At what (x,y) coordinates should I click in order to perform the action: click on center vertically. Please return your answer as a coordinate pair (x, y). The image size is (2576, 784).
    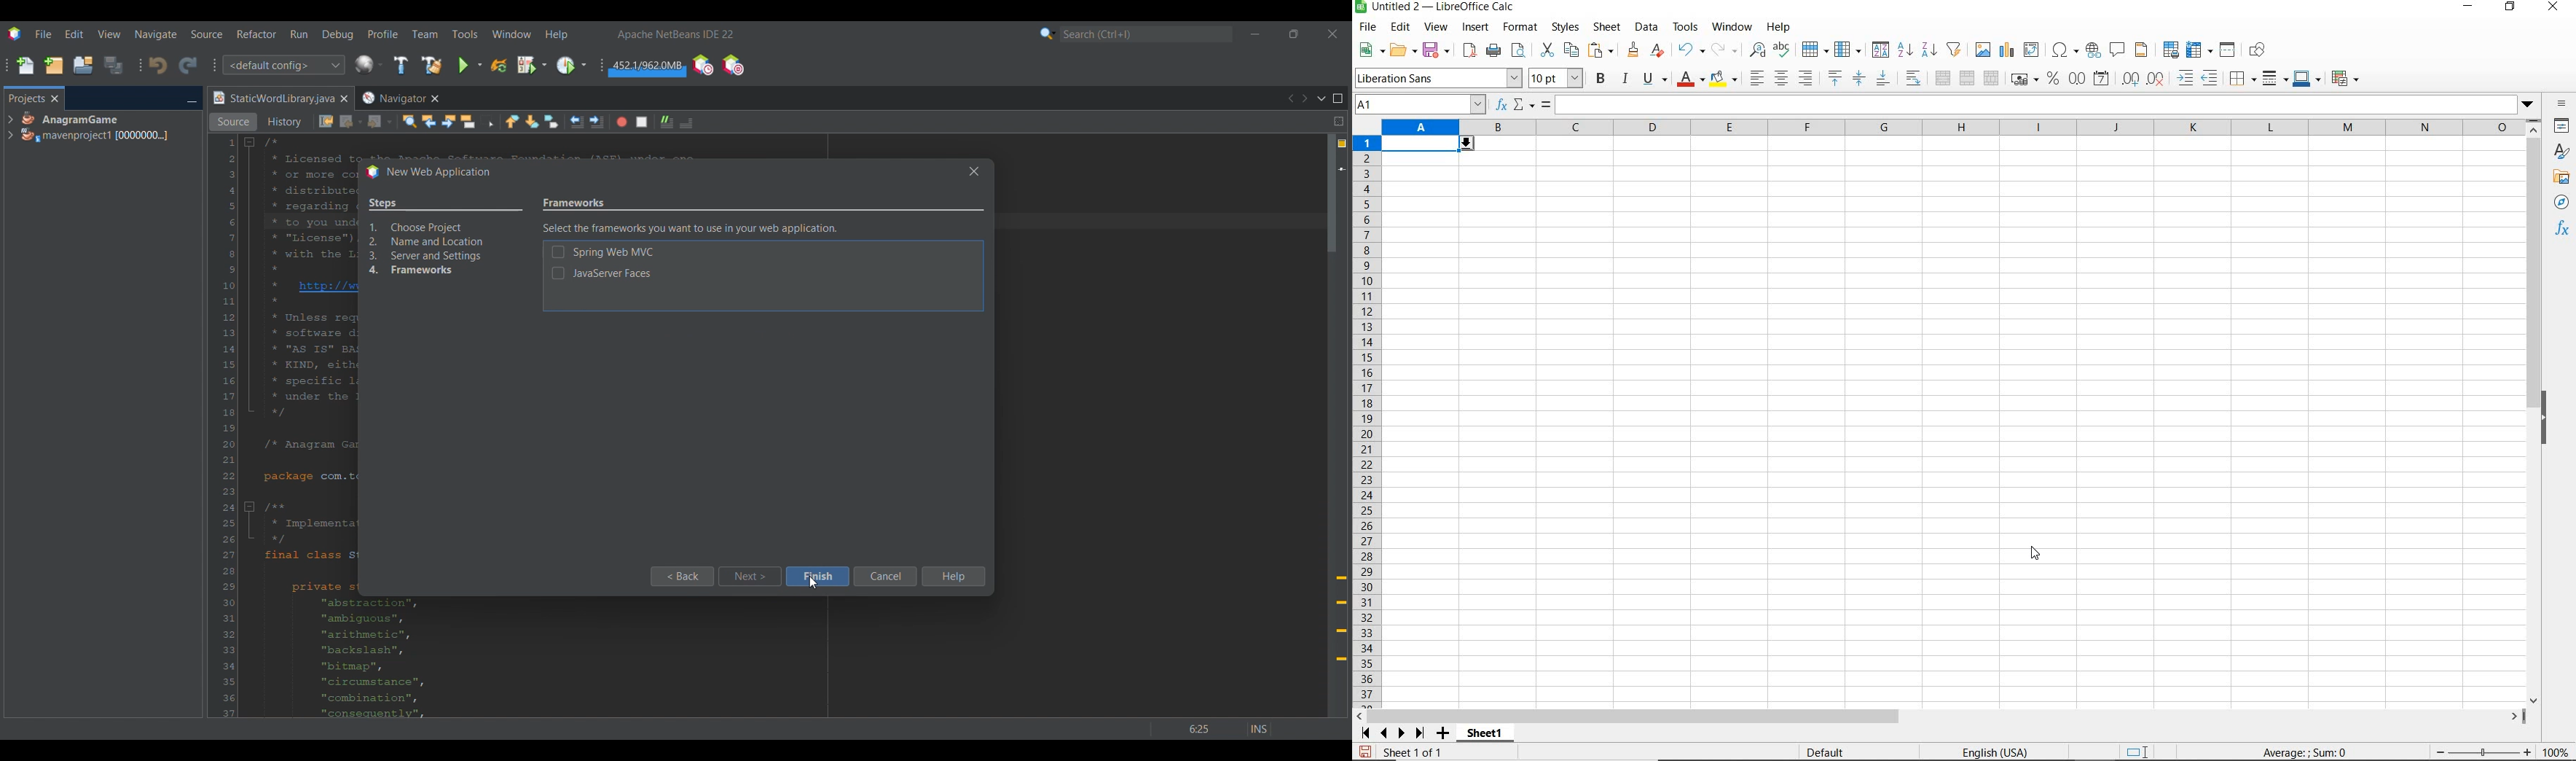
    Looking at the image, I should click on (1858, 79).